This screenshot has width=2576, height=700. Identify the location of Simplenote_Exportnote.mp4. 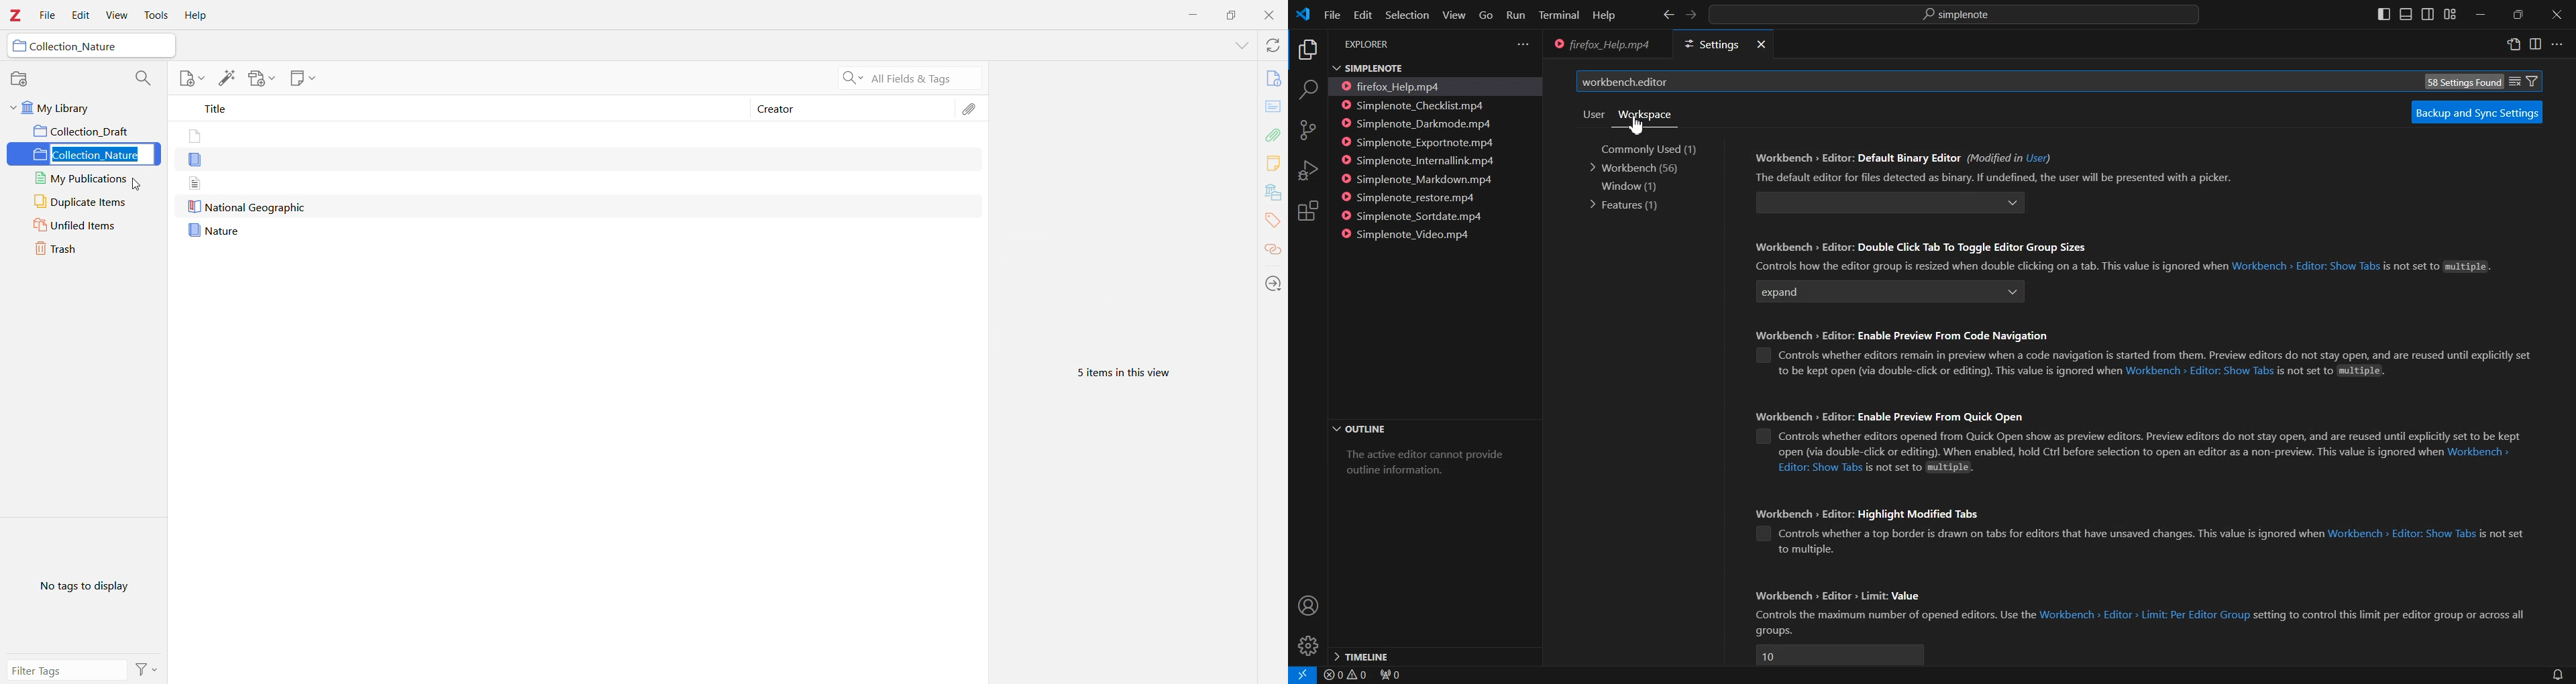
(1419, 141).